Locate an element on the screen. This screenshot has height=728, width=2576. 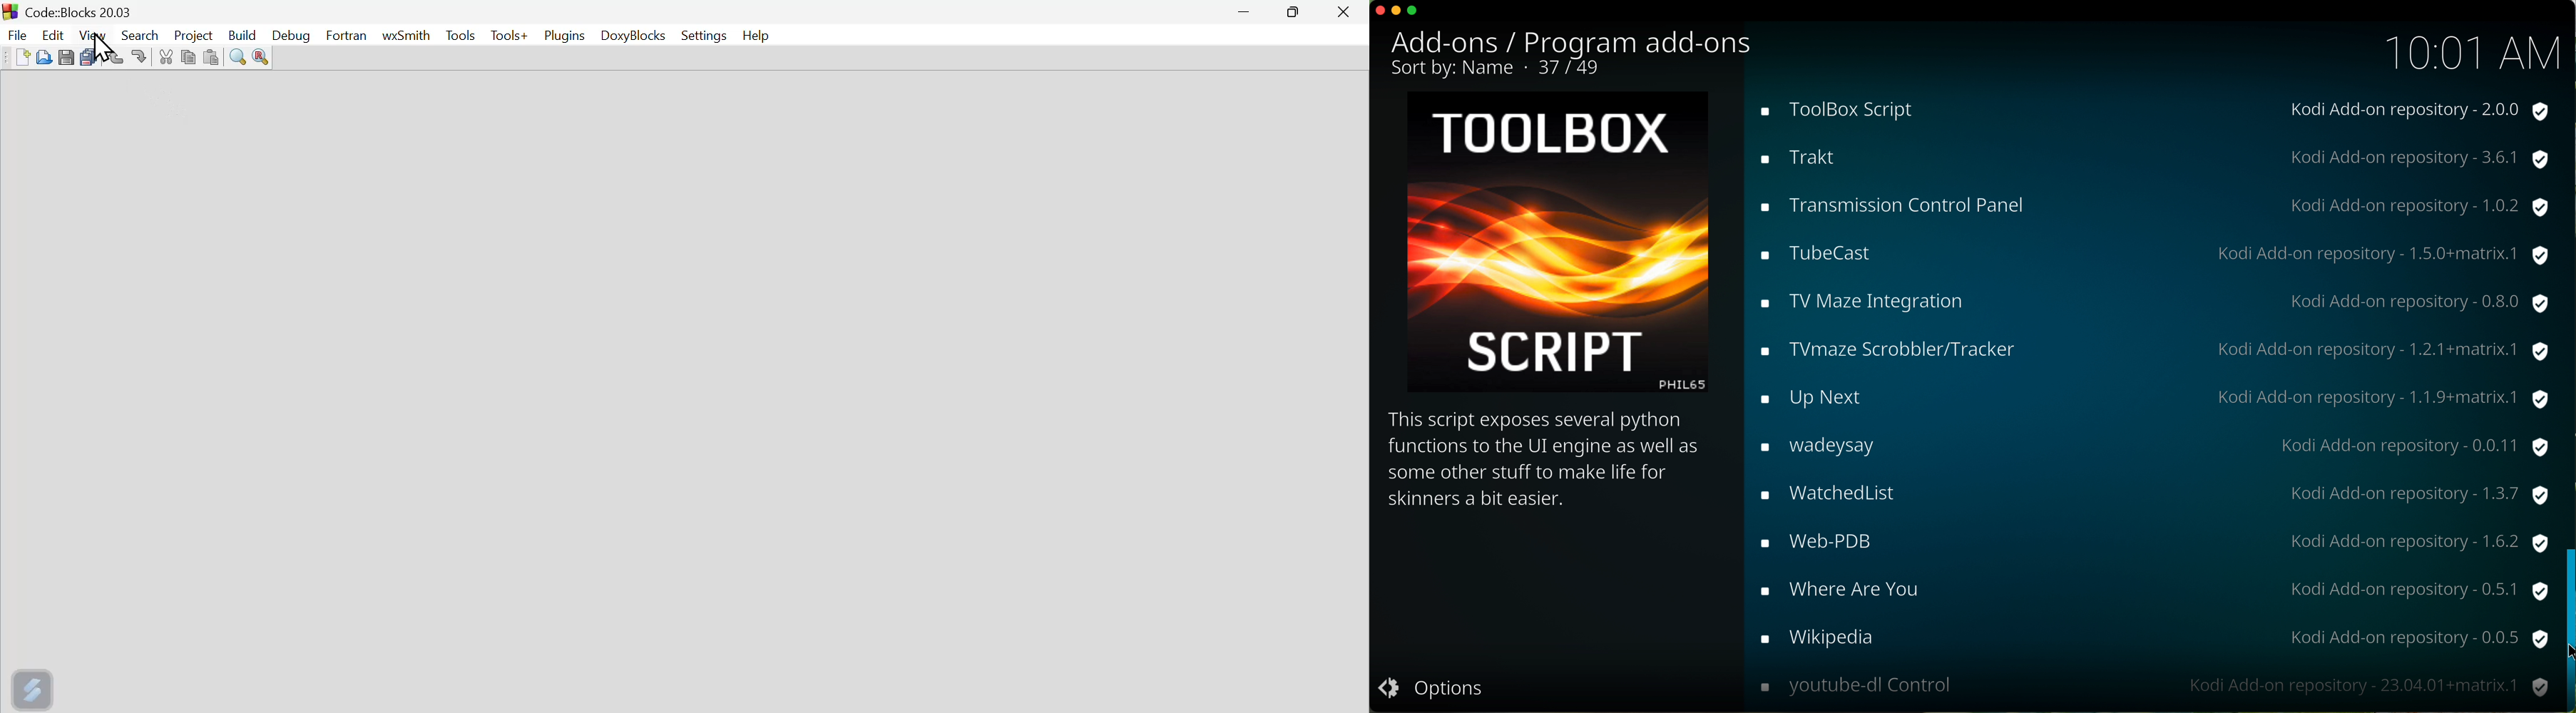
wikipedia is located at coordinates (2150, 637).